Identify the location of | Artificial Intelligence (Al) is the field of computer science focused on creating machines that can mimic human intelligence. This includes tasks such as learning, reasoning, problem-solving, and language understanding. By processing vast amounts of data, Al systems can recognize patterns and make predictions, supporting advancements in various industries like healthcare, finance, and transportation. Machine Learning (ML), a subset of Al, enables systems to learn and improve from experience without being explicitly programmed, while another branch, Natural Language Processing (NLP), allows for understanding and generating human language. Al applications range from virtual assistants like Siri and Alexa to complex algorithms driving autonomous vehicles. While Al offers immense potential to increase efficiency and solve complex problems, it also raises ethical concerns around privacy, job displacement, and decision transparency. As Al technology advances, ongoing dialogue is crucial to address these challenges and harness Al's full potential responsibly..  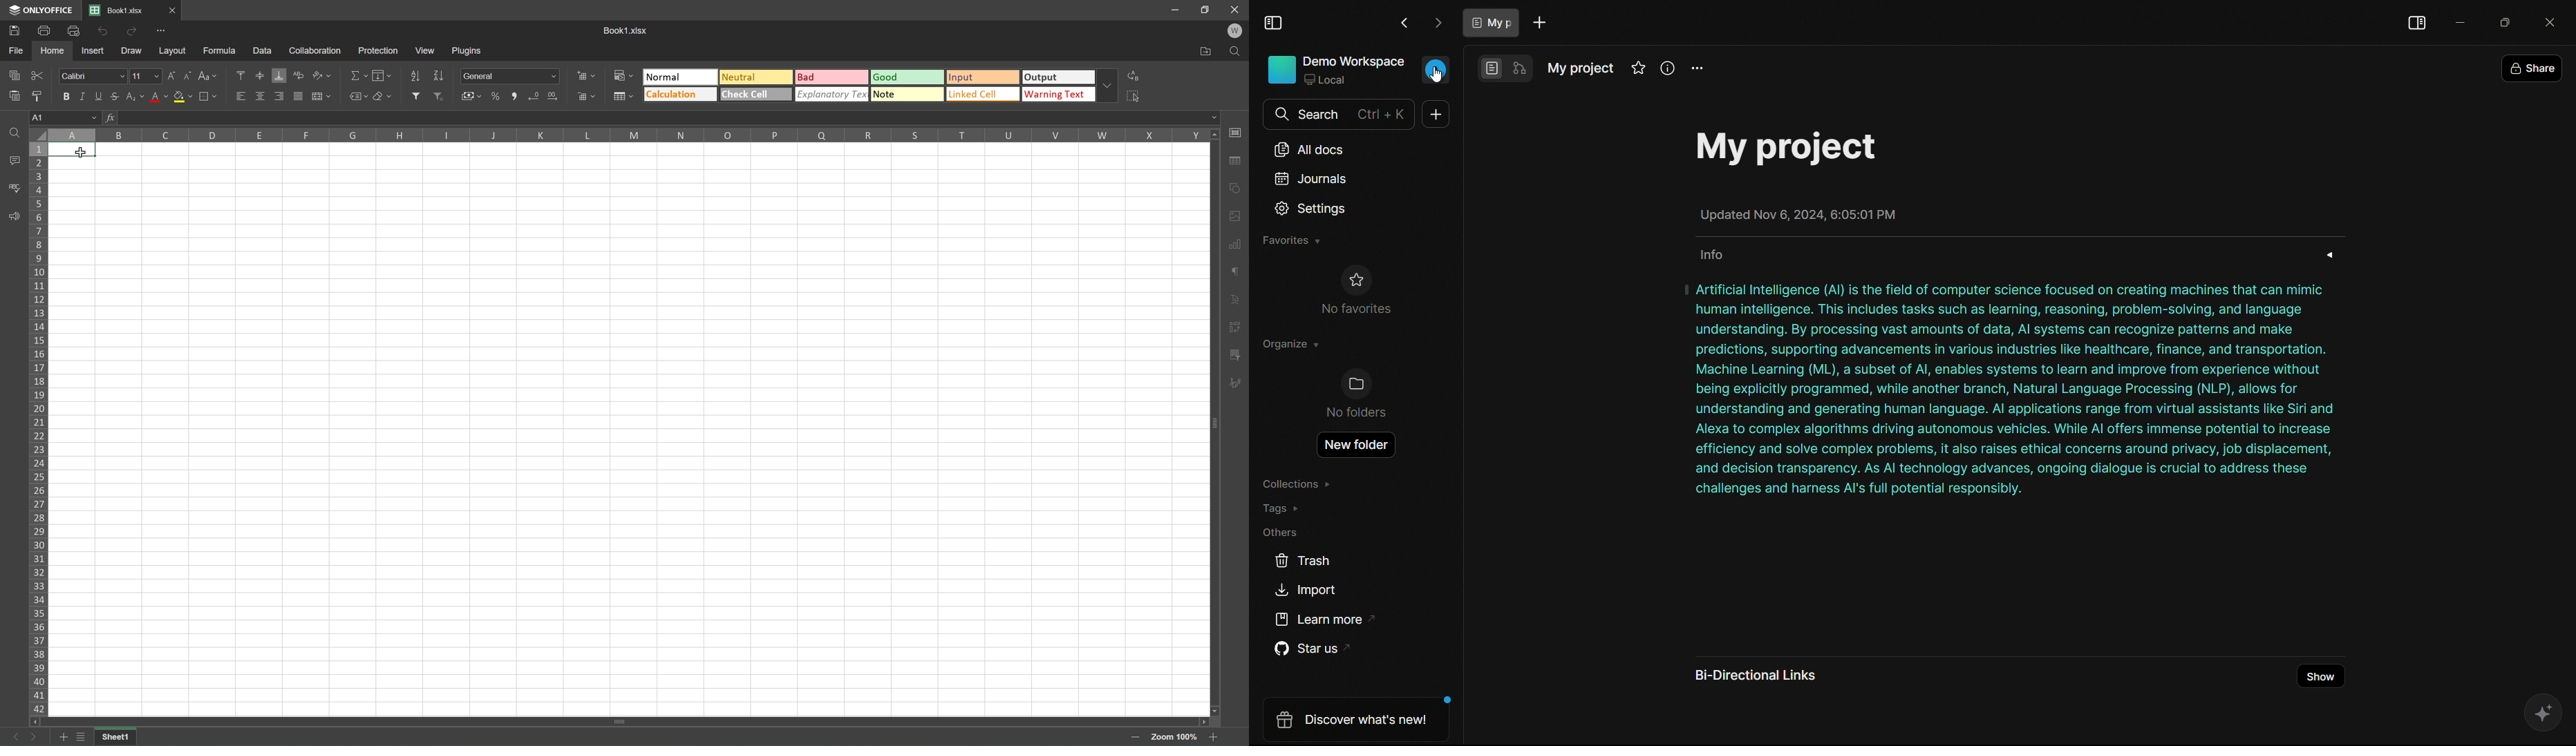
(2022, 397).